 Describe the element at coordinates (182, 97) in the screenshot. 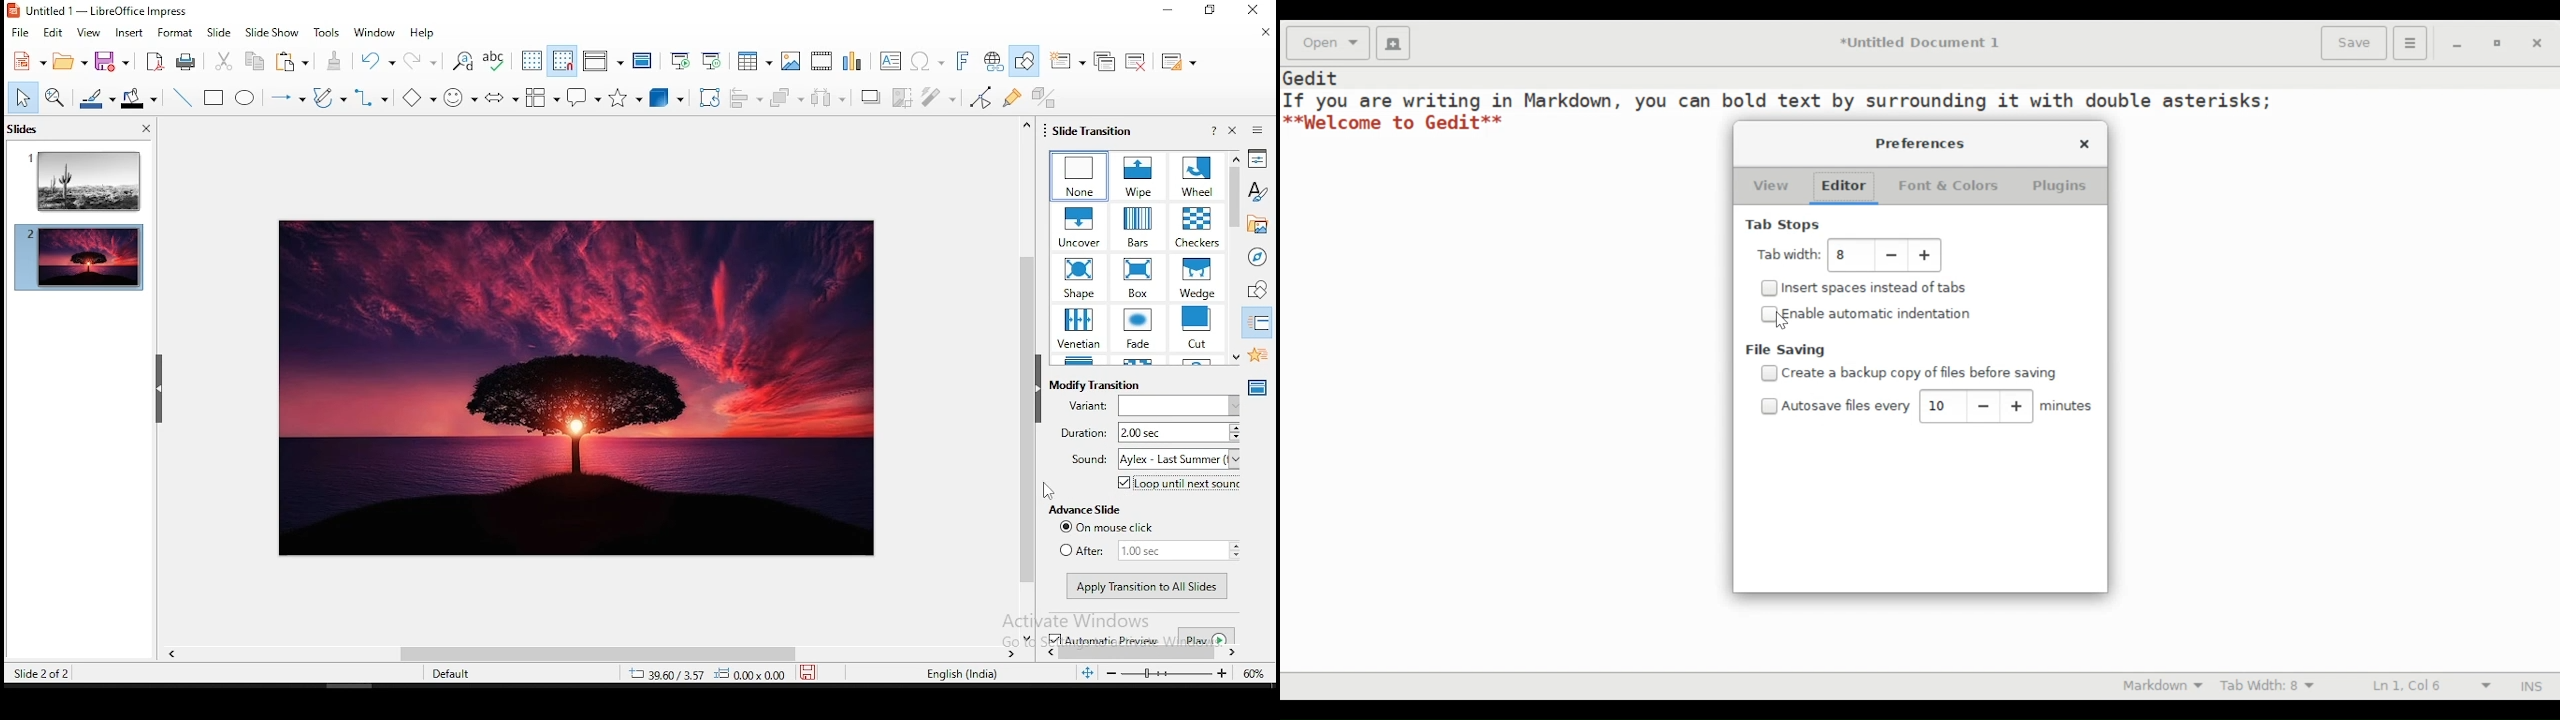

I see `line` at that location.